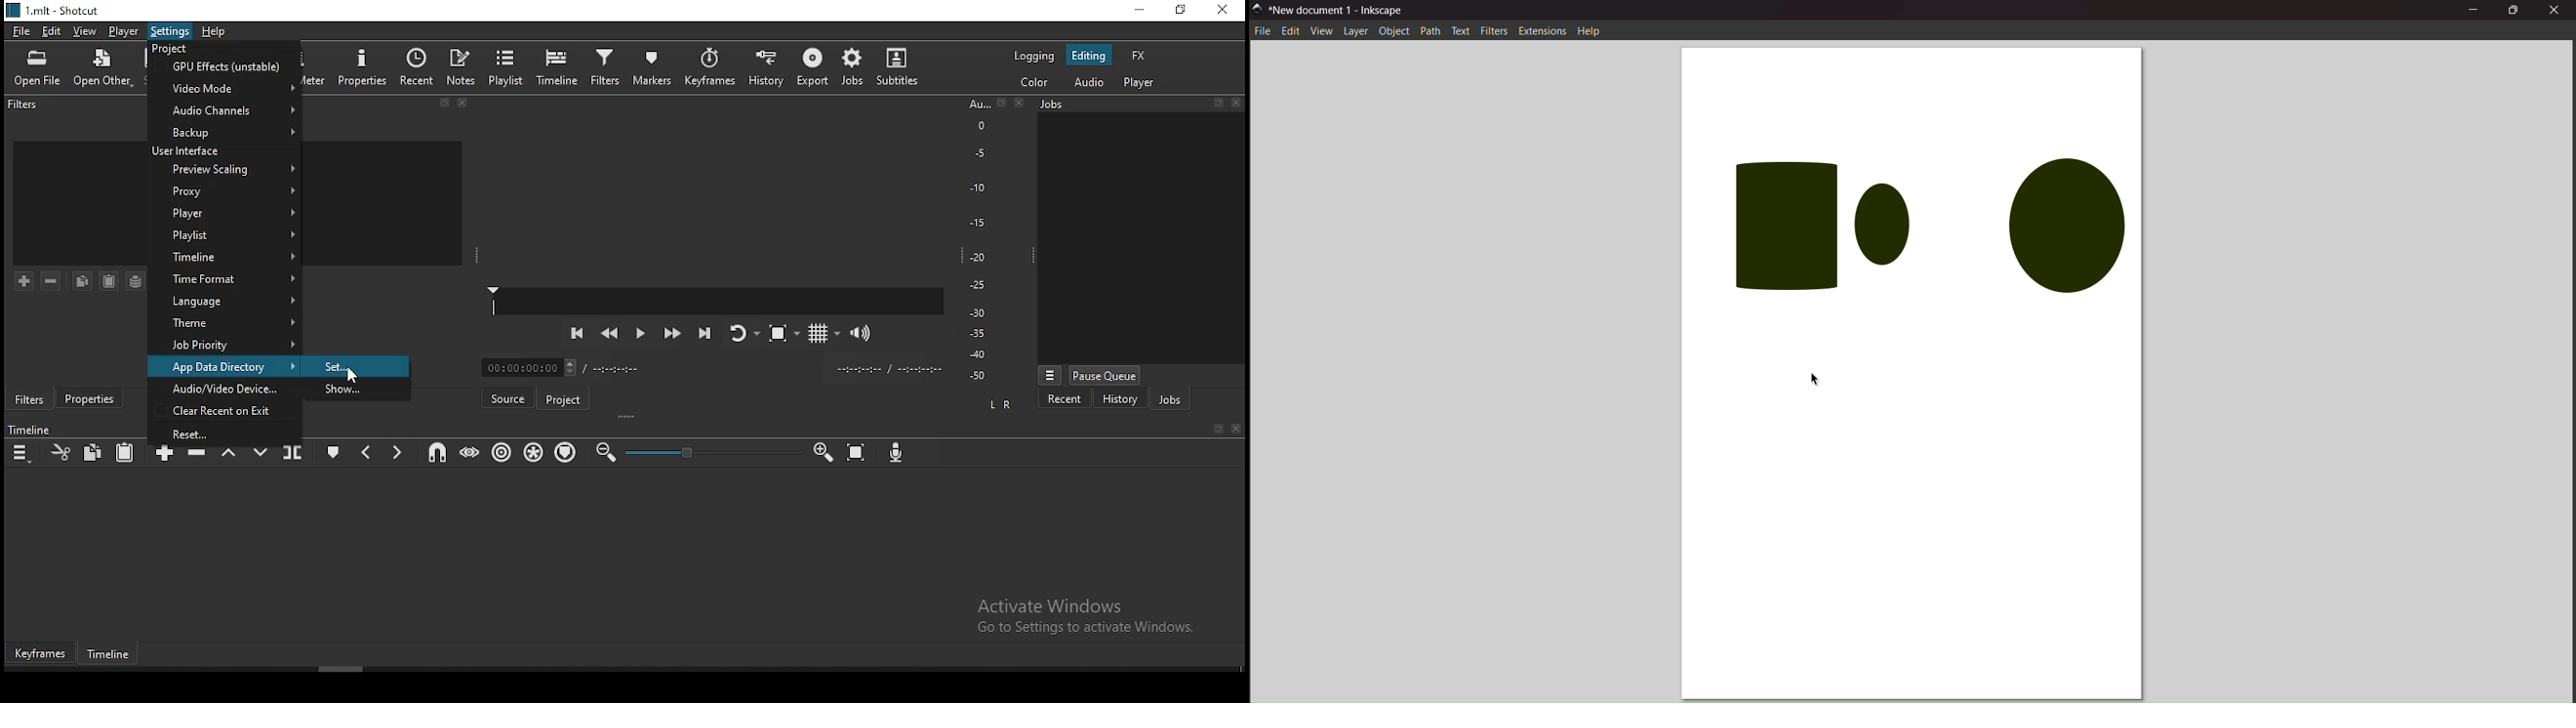 The image size is (2576, 728). What do you see at coordinates (1092, 56) in the screenshot?
I see `editing` at bounding box center [1092, 56].